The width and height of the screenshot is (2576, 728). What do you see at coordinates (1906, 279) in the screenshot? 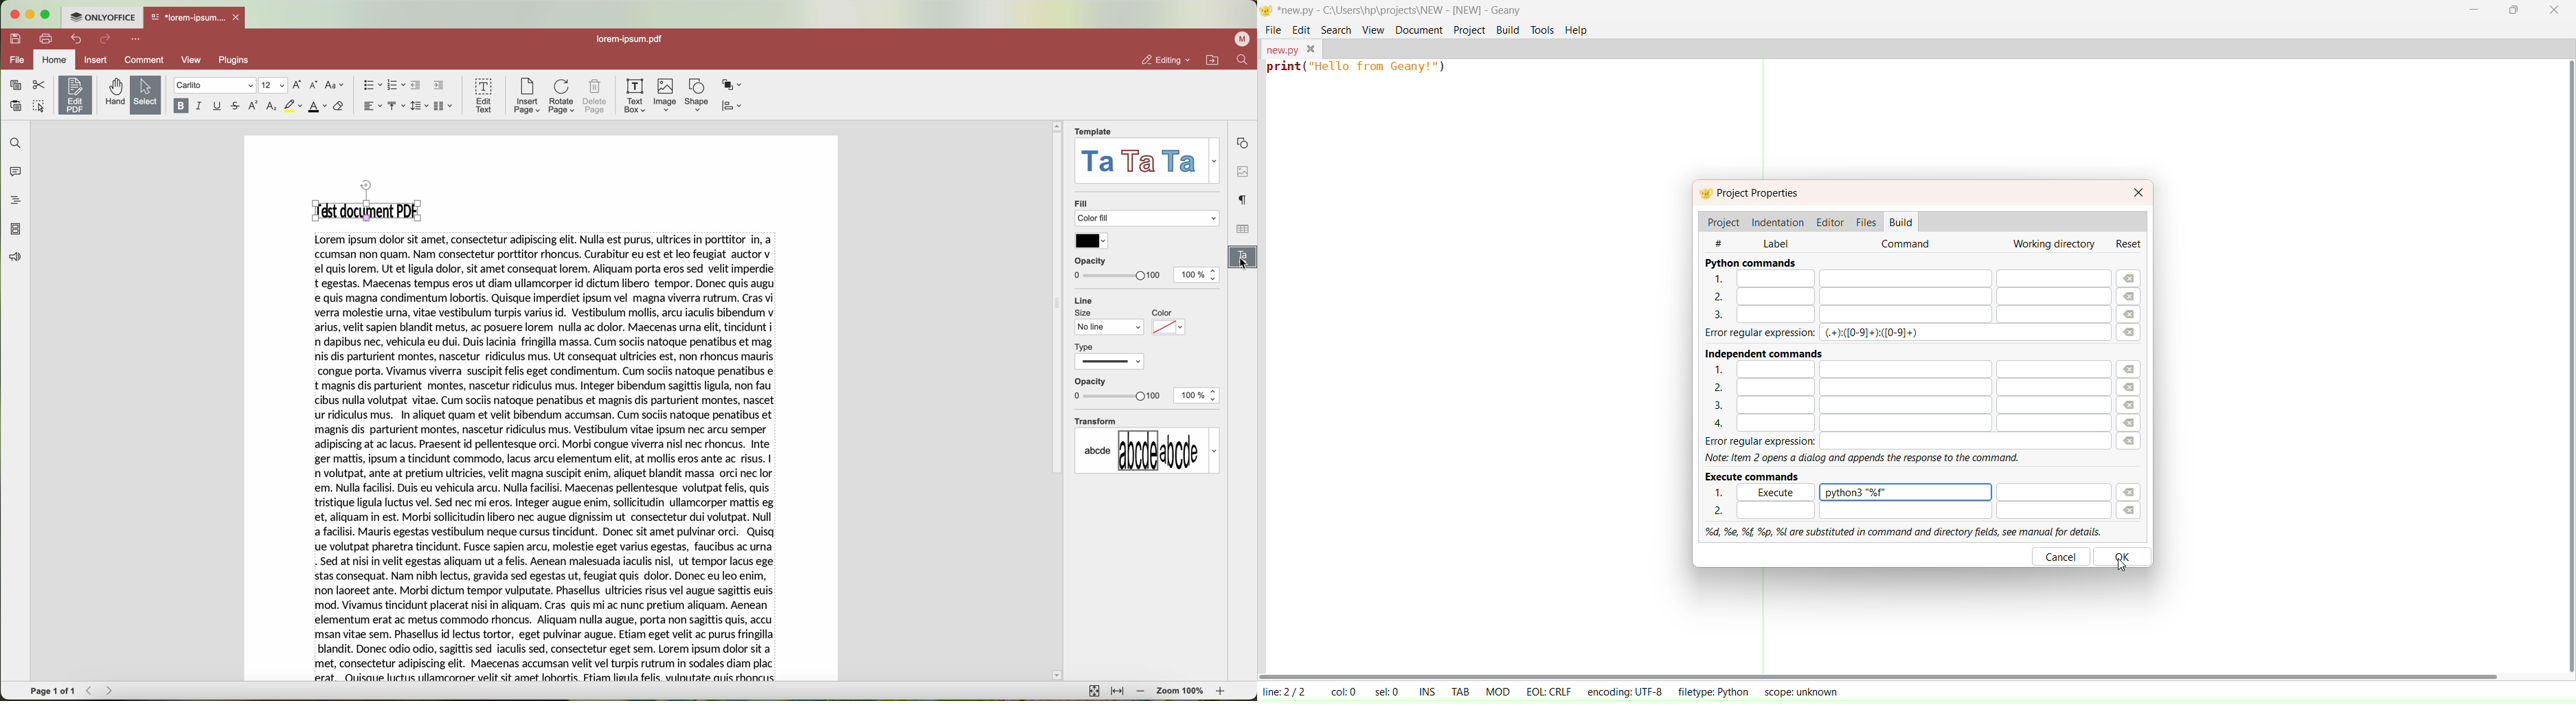
I see `1.` at bounding box center [1906, 279].